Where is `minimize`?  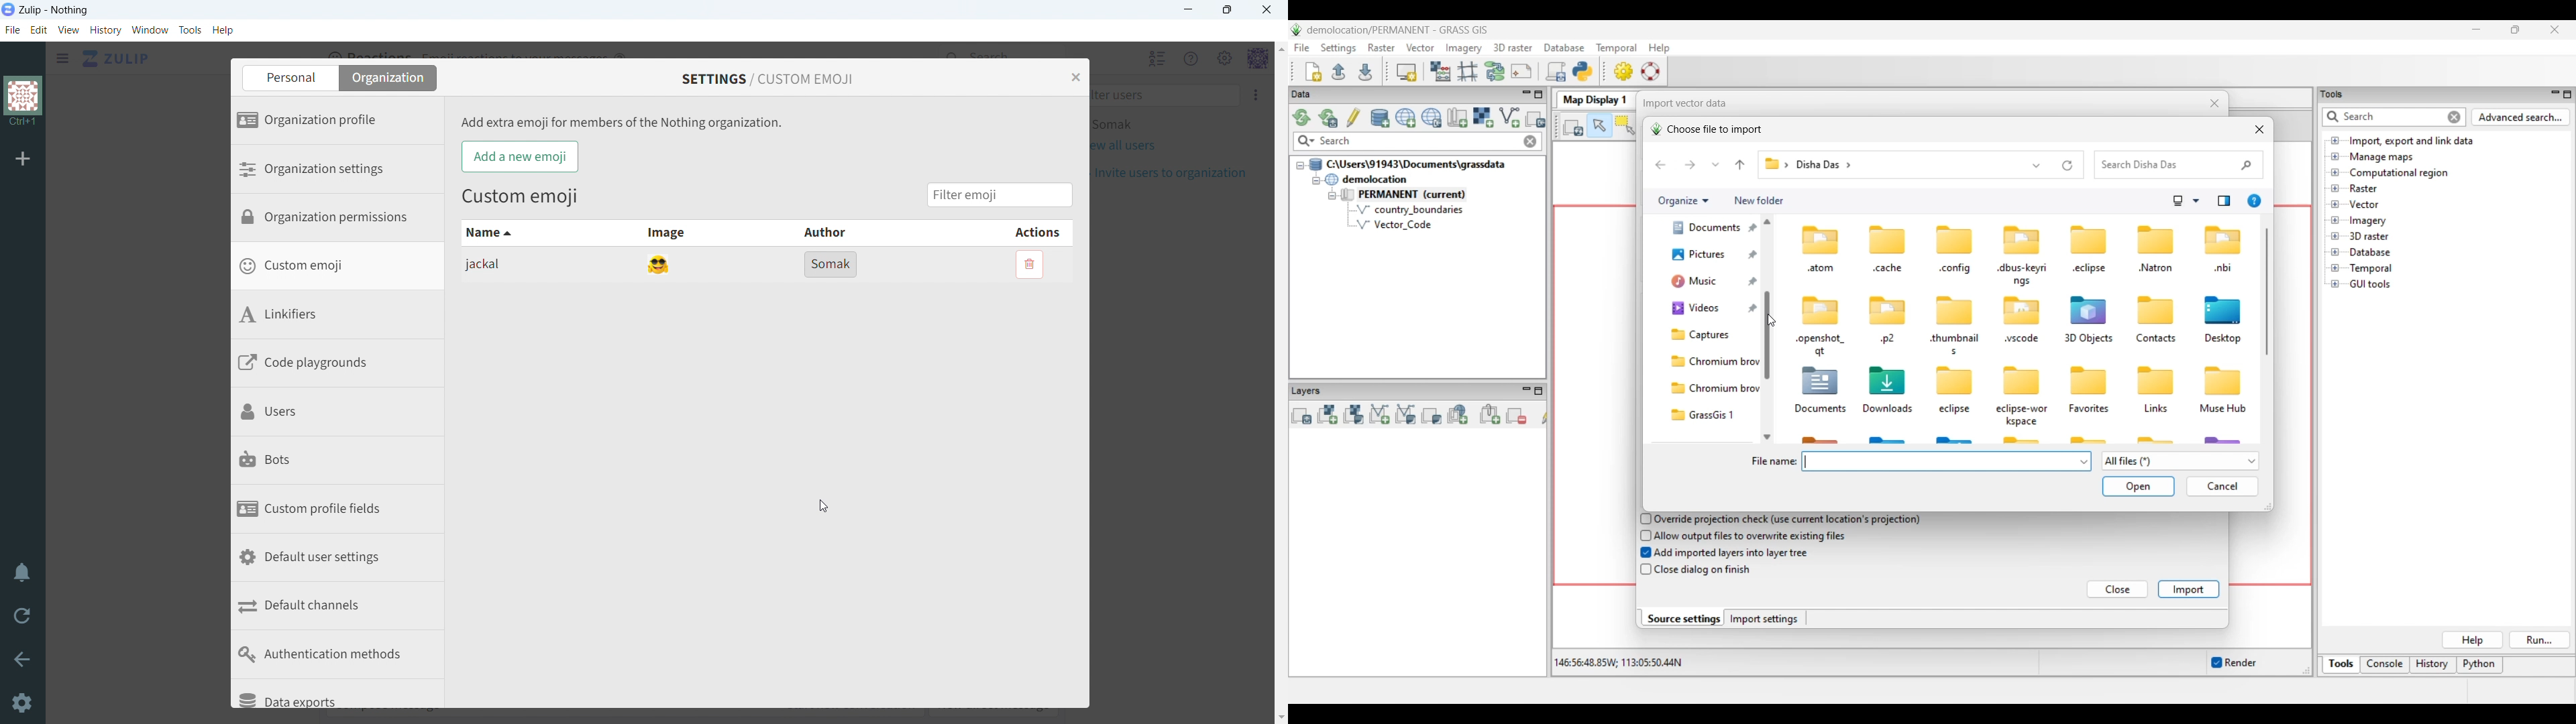
minimize is located at coordinates (1189, 9).